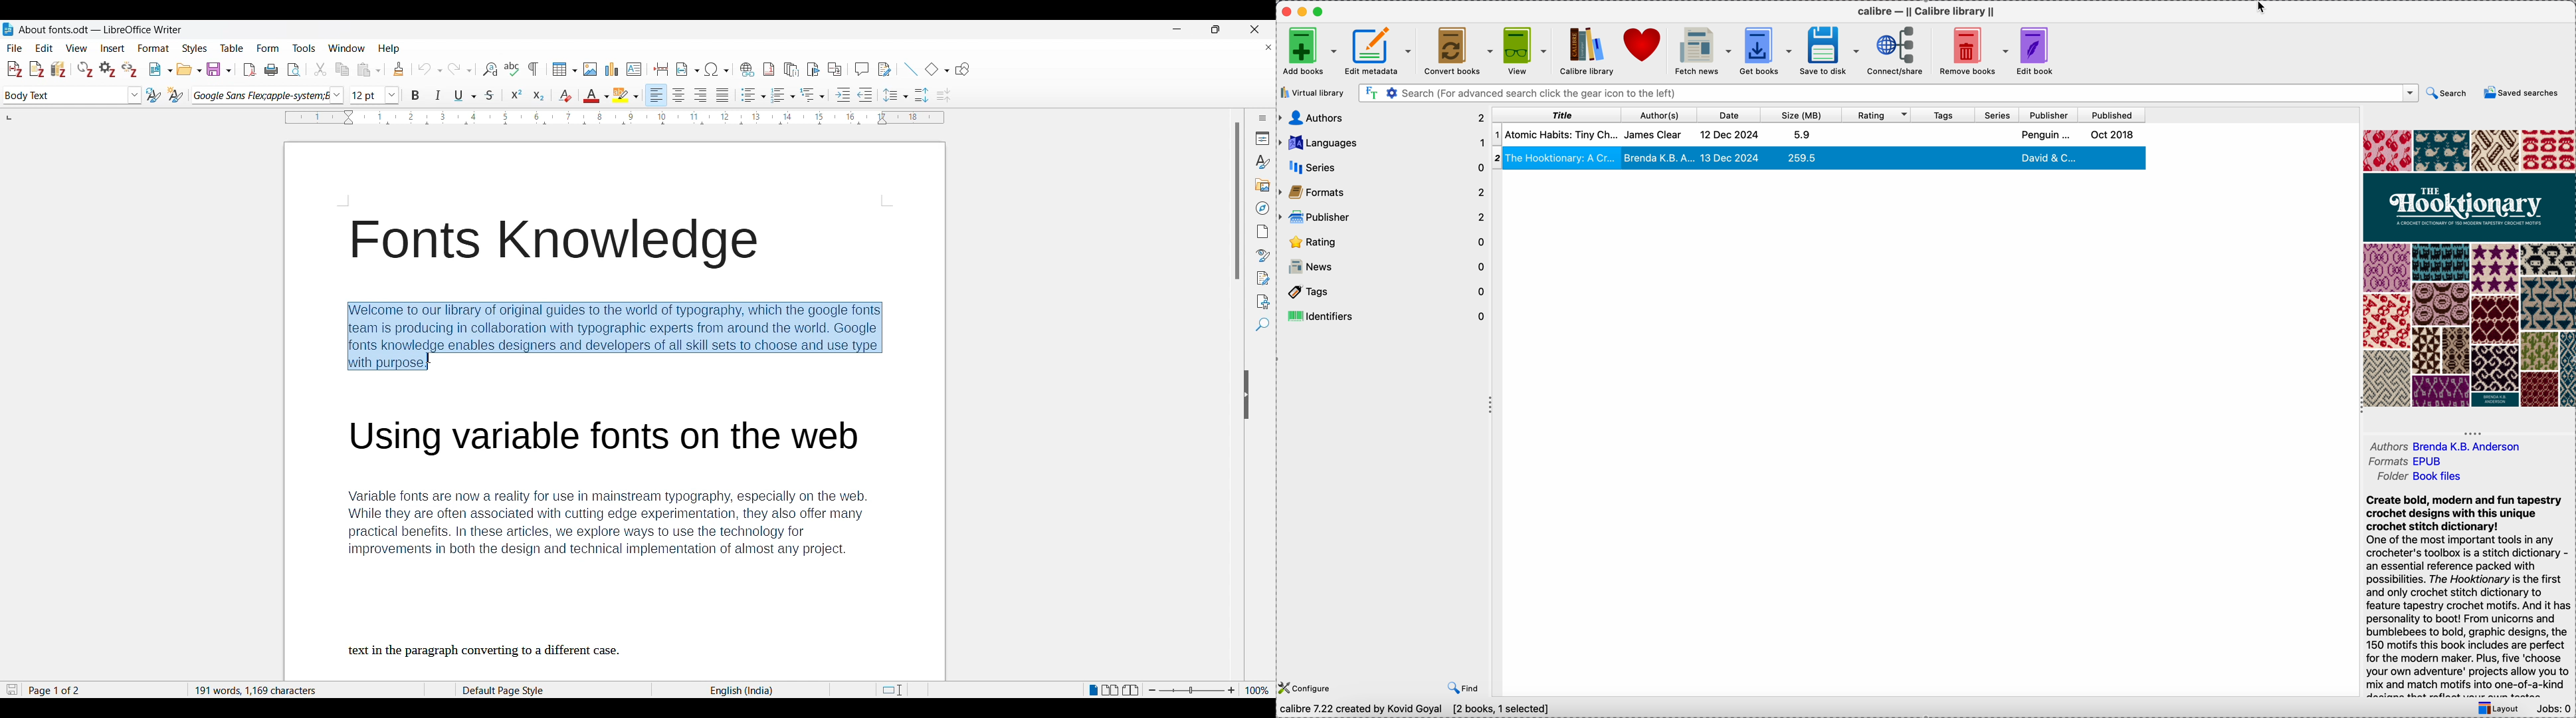  Describe the element at coordinates (1384, 240) in the screenshot. I see `rating` at that location.